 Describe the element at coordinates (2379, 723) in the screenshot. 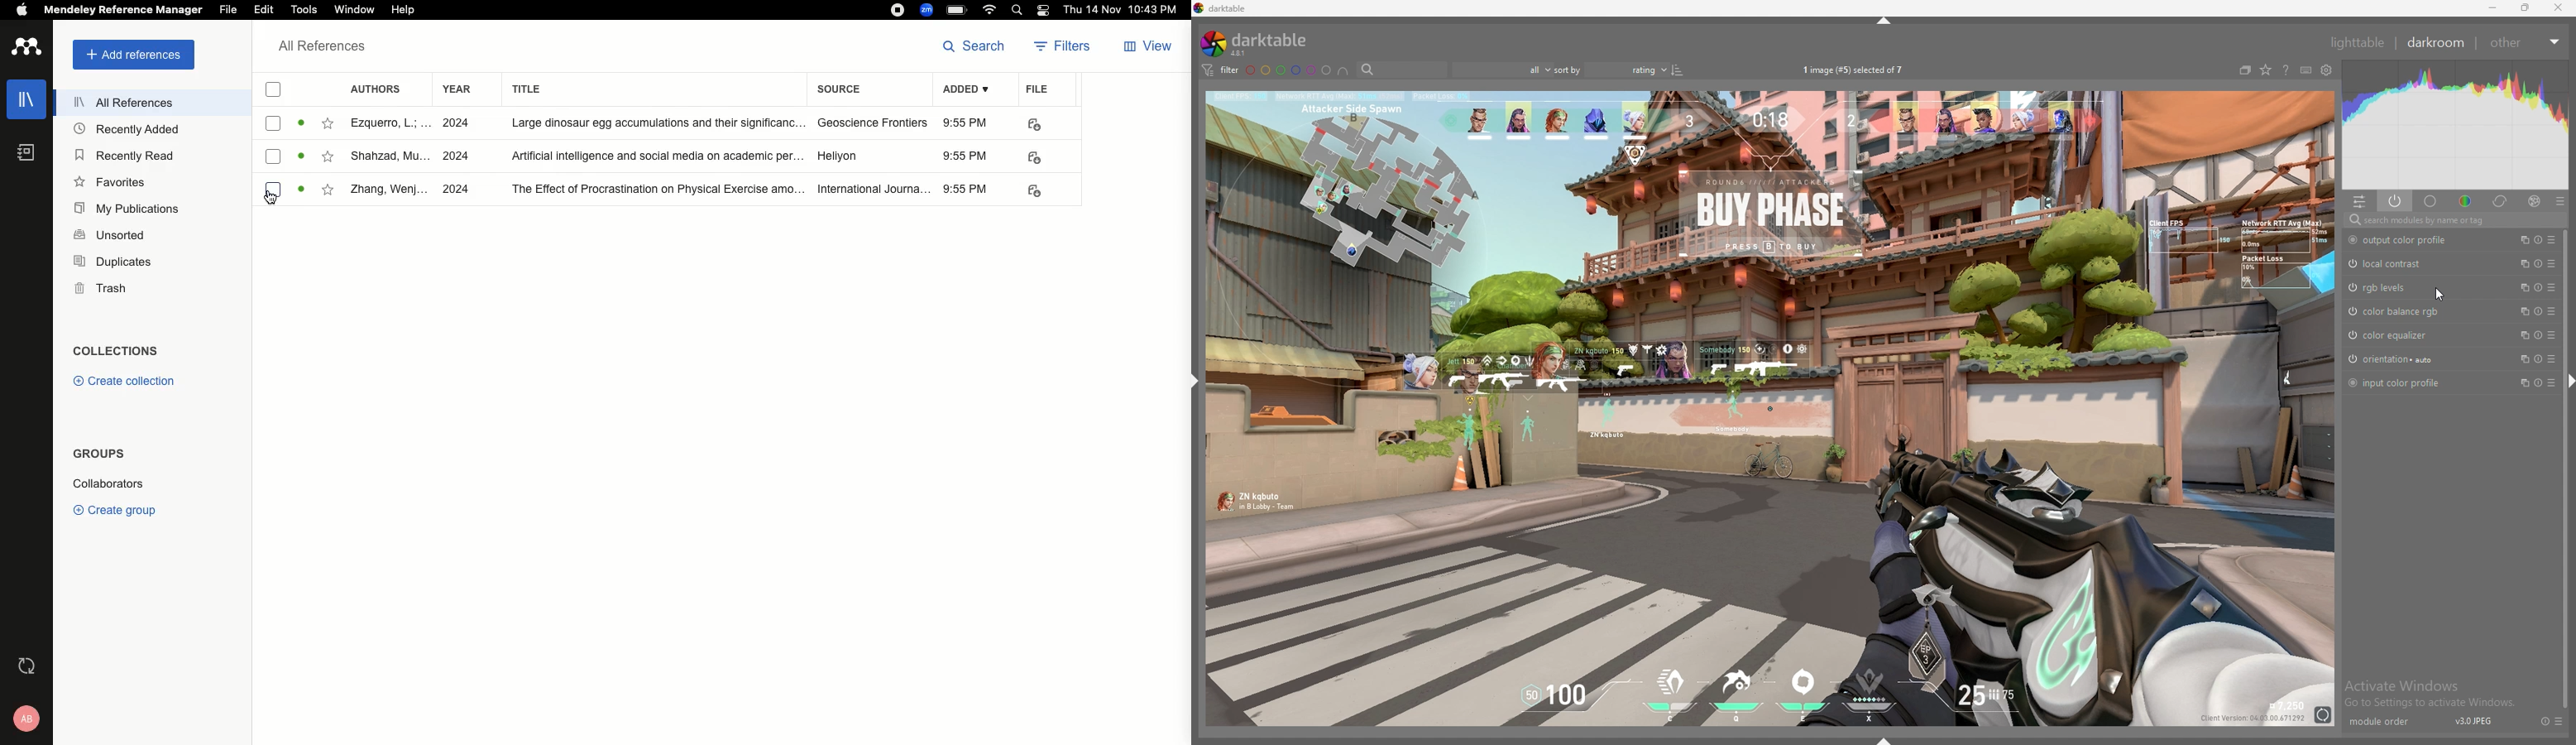

I see `module order` at that location.